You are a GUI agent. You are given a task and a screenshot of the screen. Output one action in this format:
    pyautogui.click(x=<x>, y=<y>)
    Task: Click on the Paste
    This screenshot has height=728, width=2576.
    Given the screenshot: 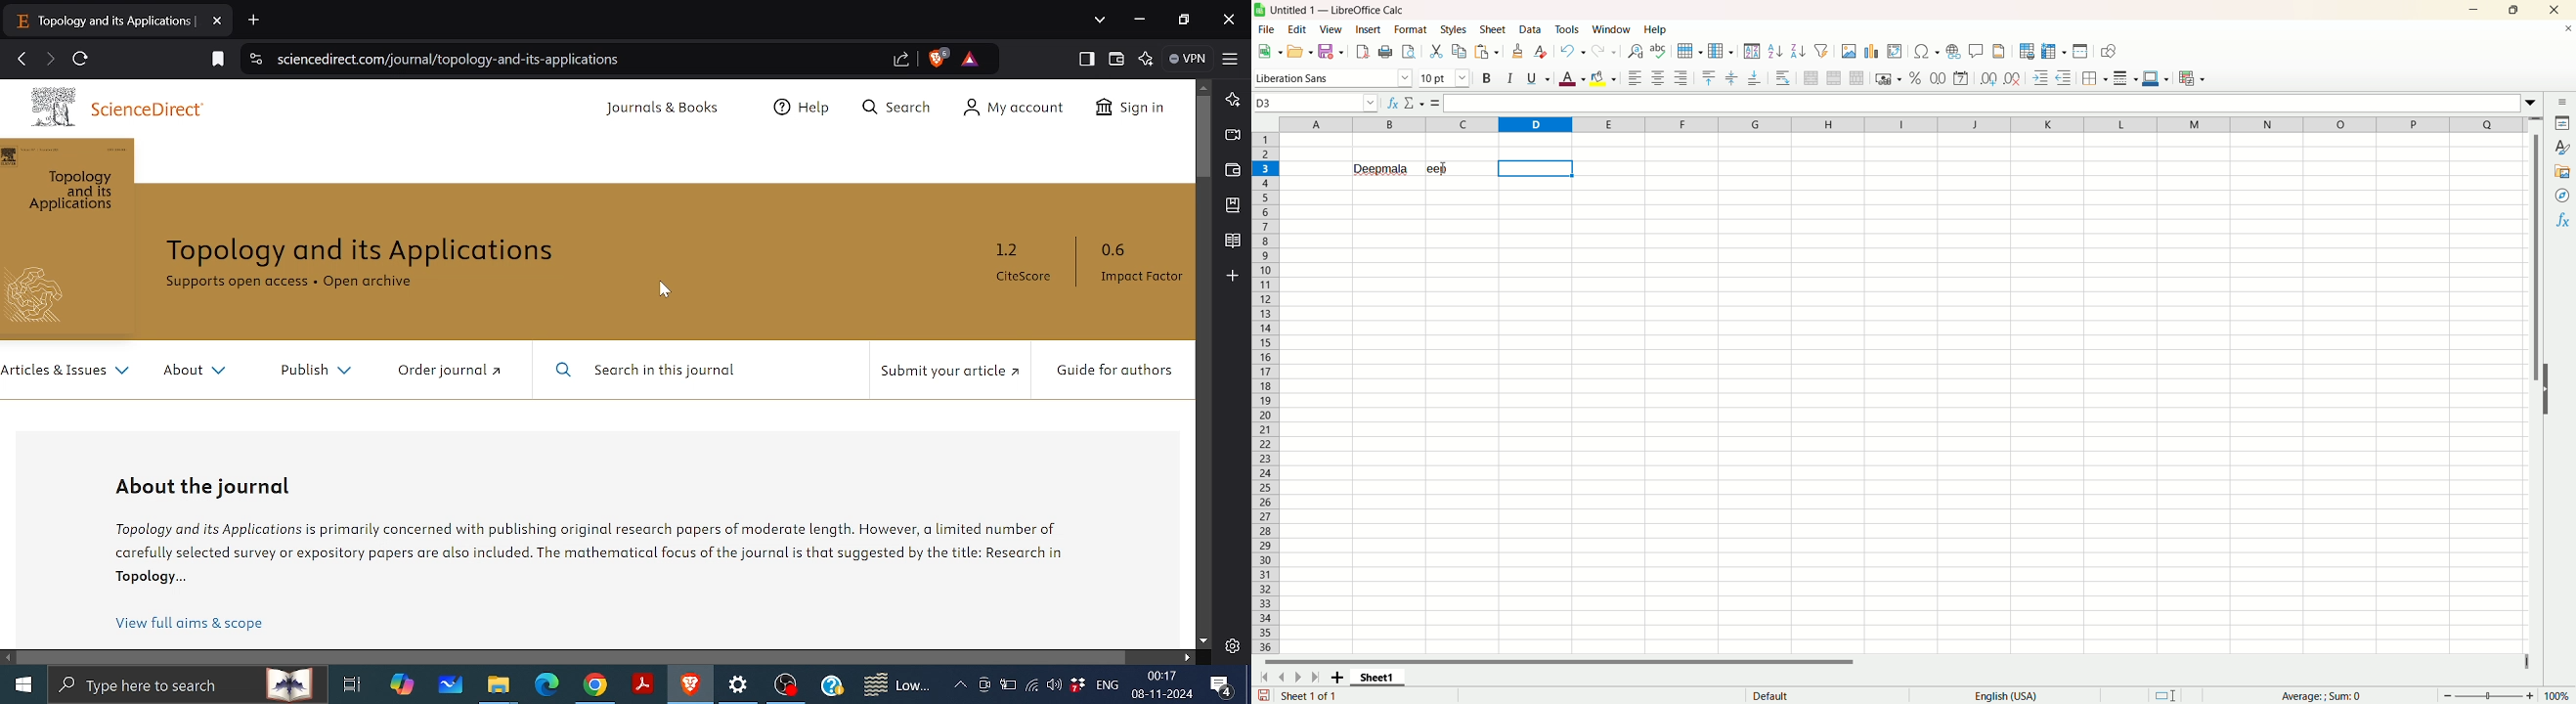 What is the action you would take?
    pyautogui.click(x=1487, y=51)
    